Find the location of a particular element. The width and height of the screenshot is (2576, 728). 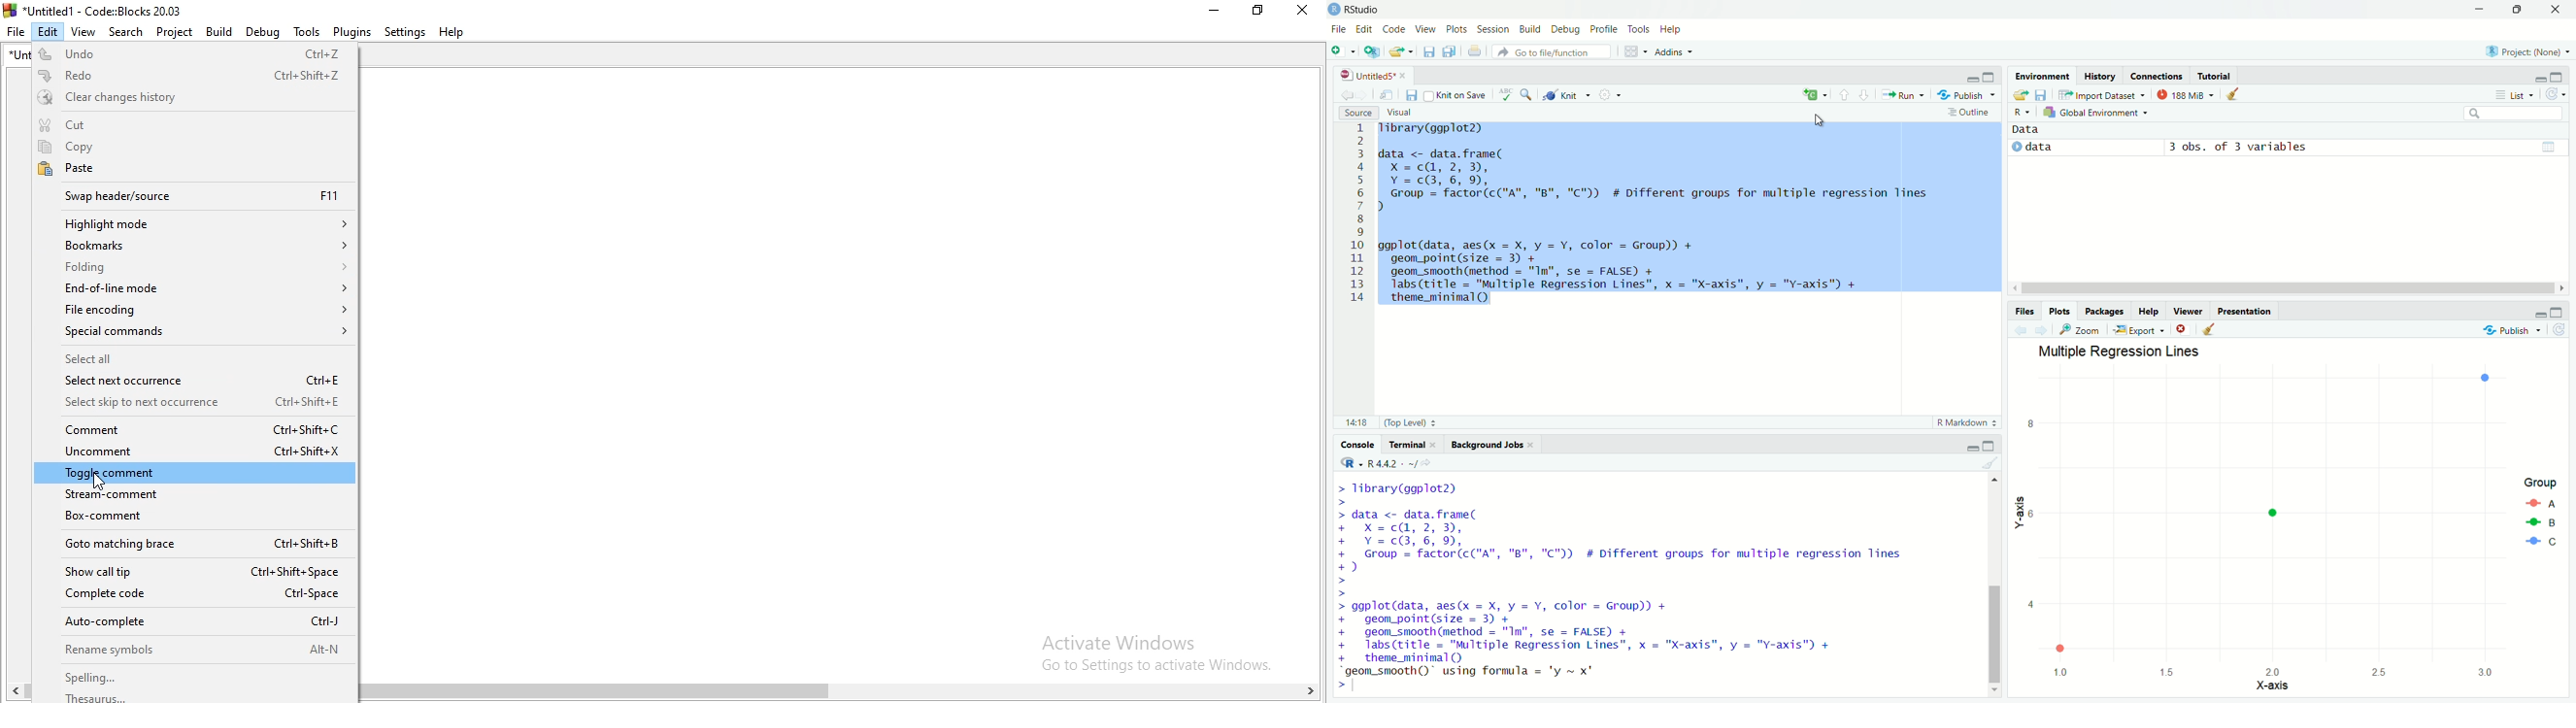

minimise is located at coordinates (2479, 8).